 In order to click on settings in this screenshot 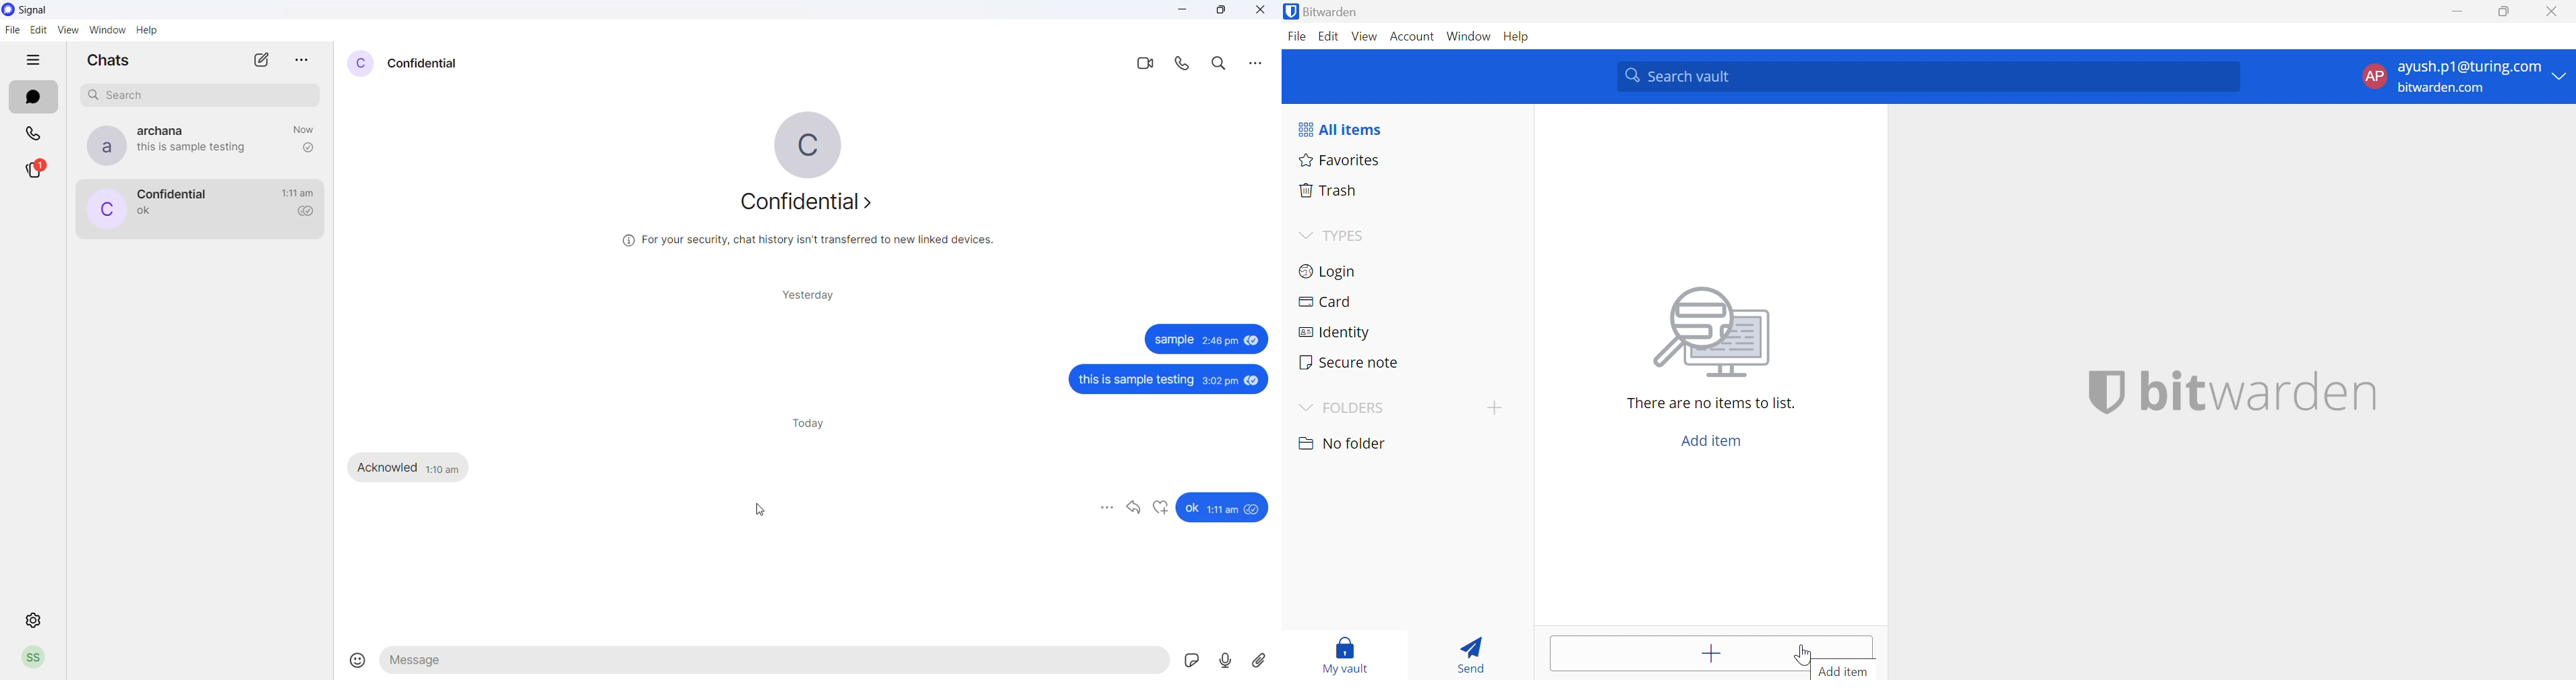, I will do `click(33, 621)`.